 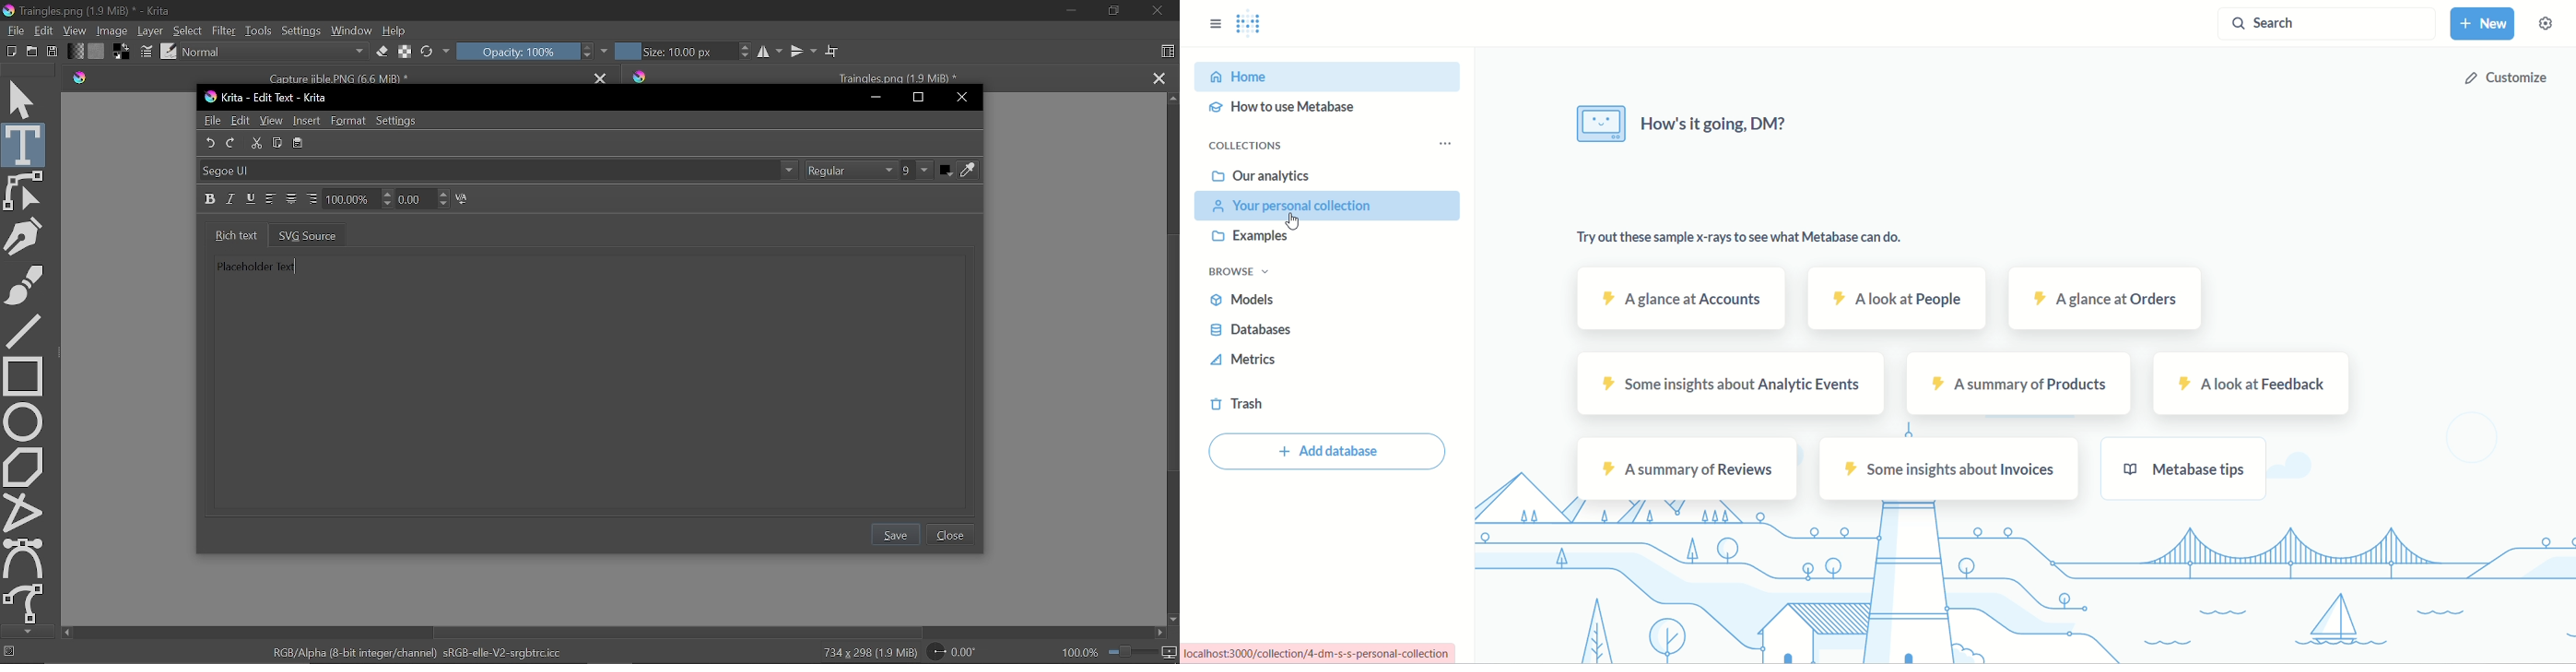 What do you see at coordinates (960, 173) in the screenshot?
I see `Font color` at bounding box center [960, 173].